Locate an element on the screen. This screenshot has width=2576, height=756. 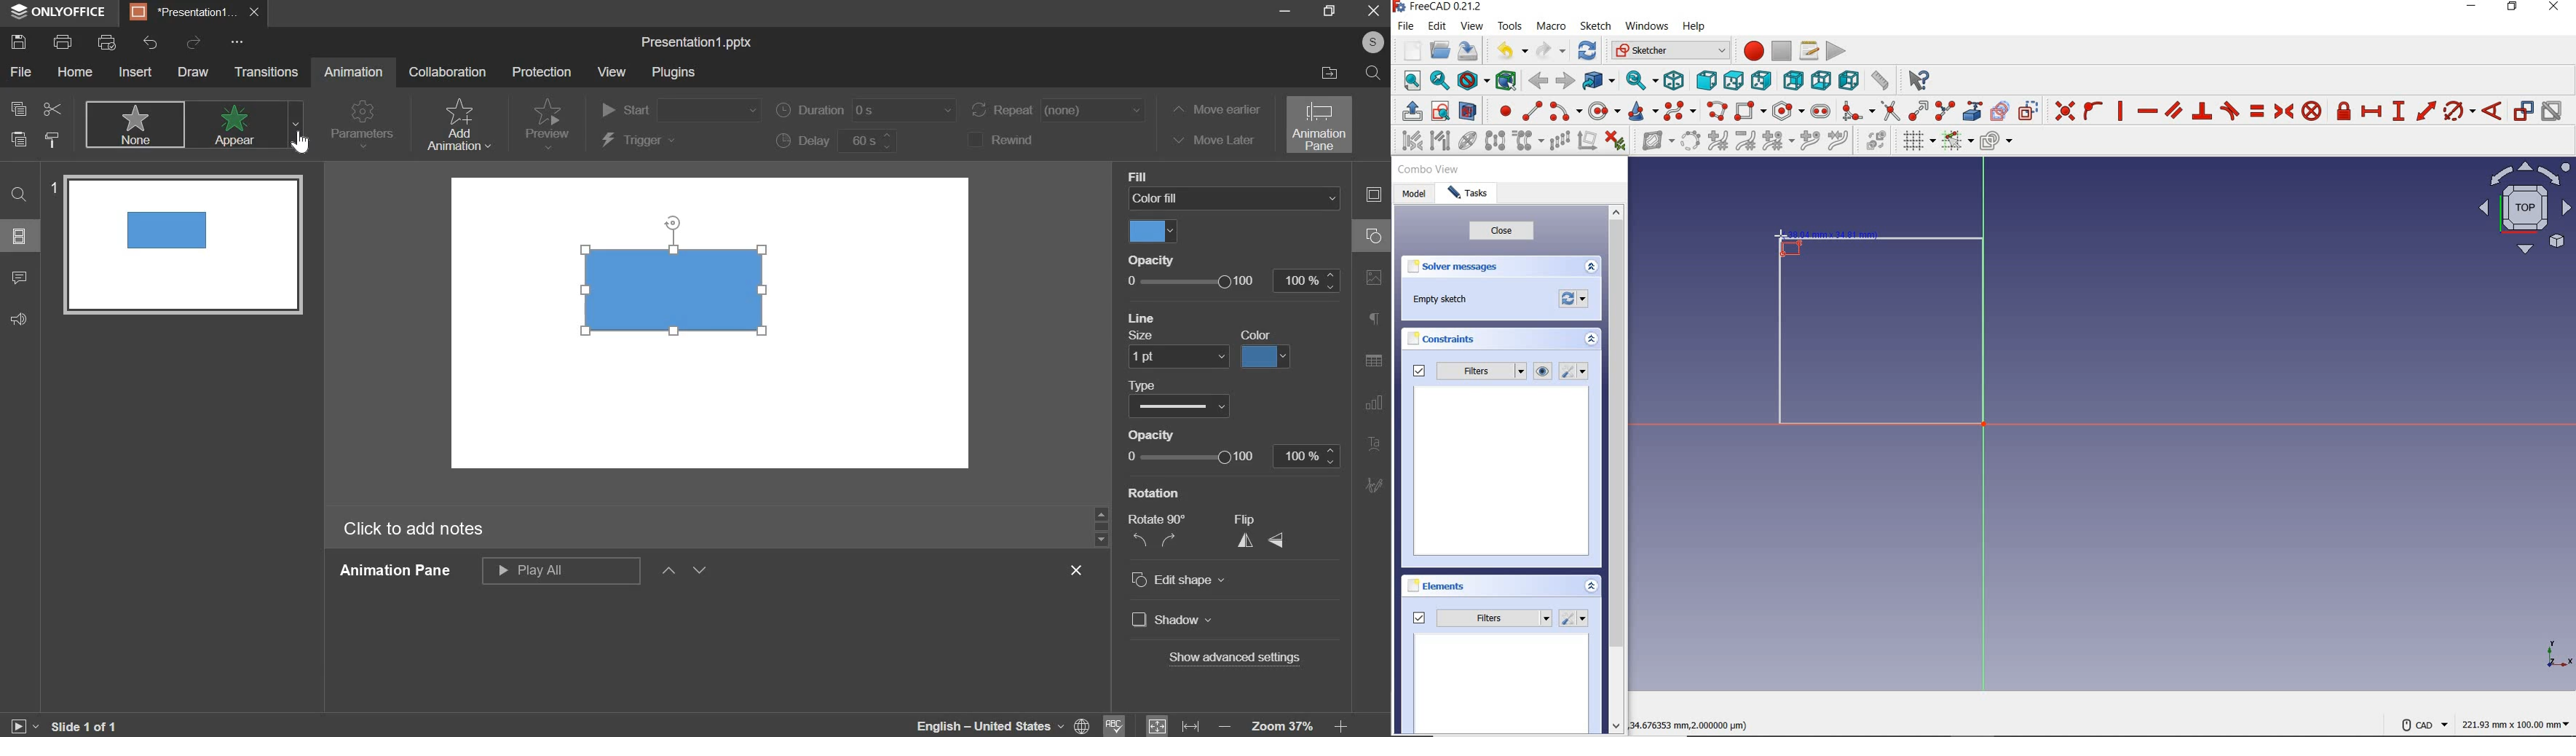
print preview is located at coordinates (108, 42).